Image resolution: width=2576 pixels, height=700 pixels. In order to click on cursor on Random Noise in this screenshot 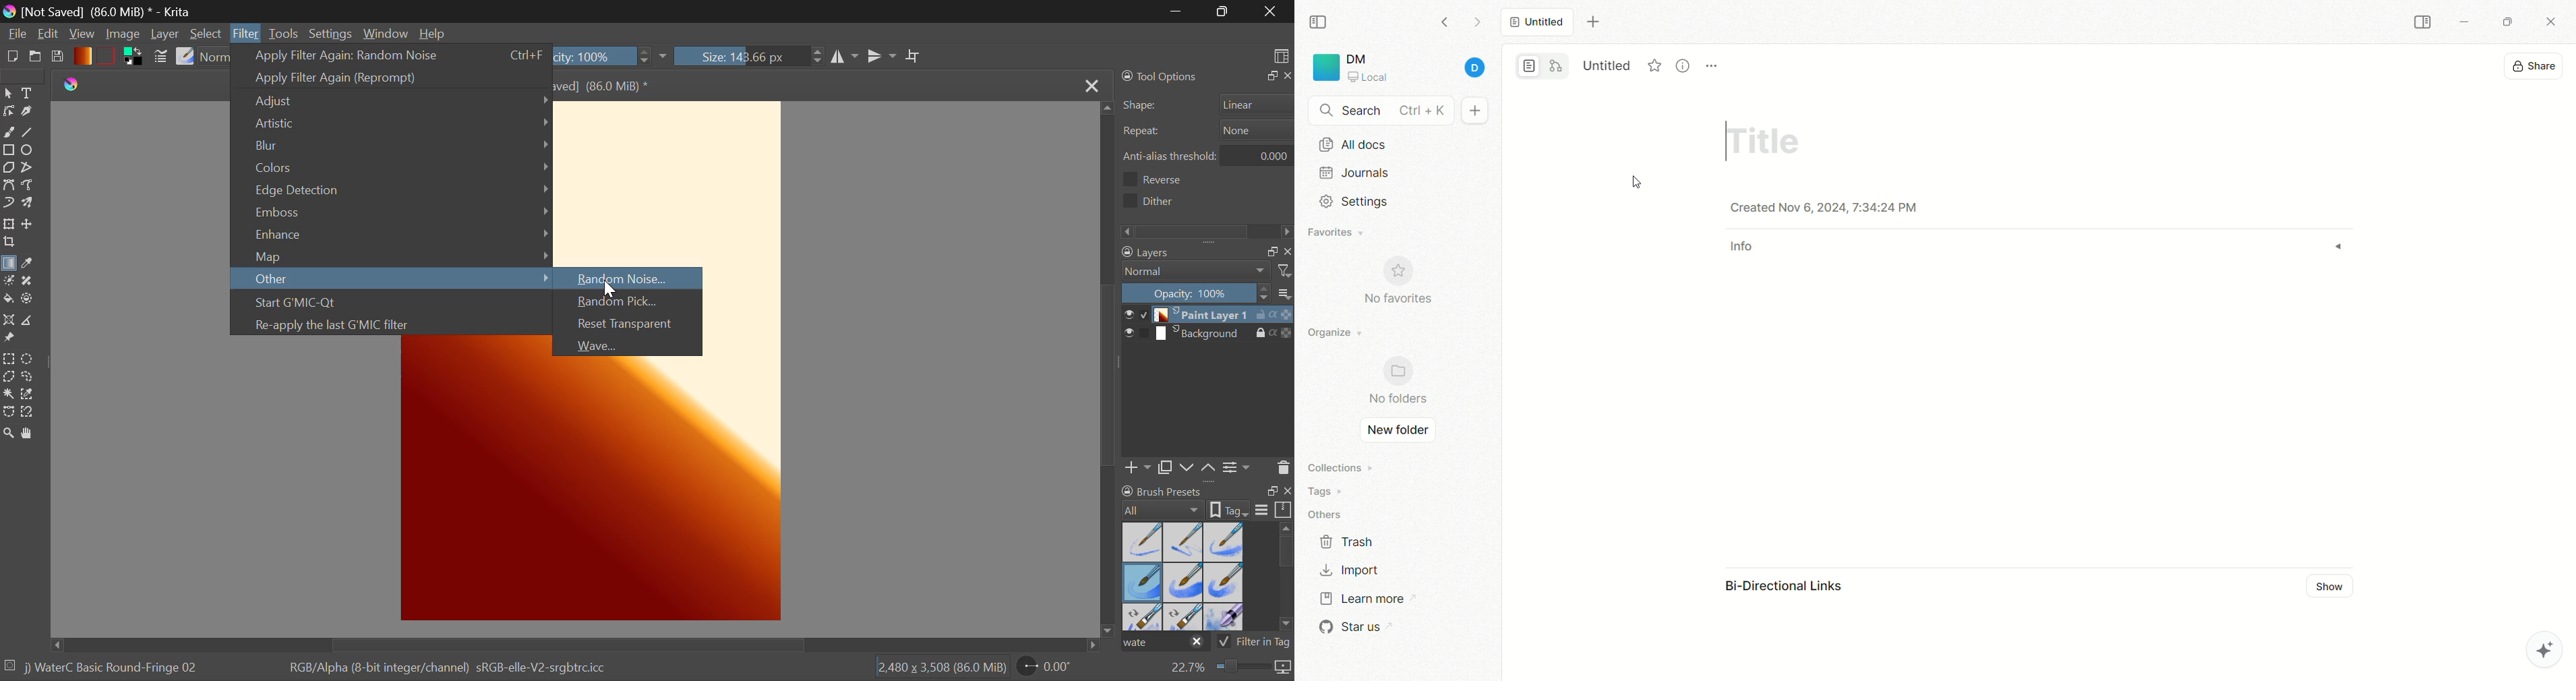, I will do `click(611, 289)`.